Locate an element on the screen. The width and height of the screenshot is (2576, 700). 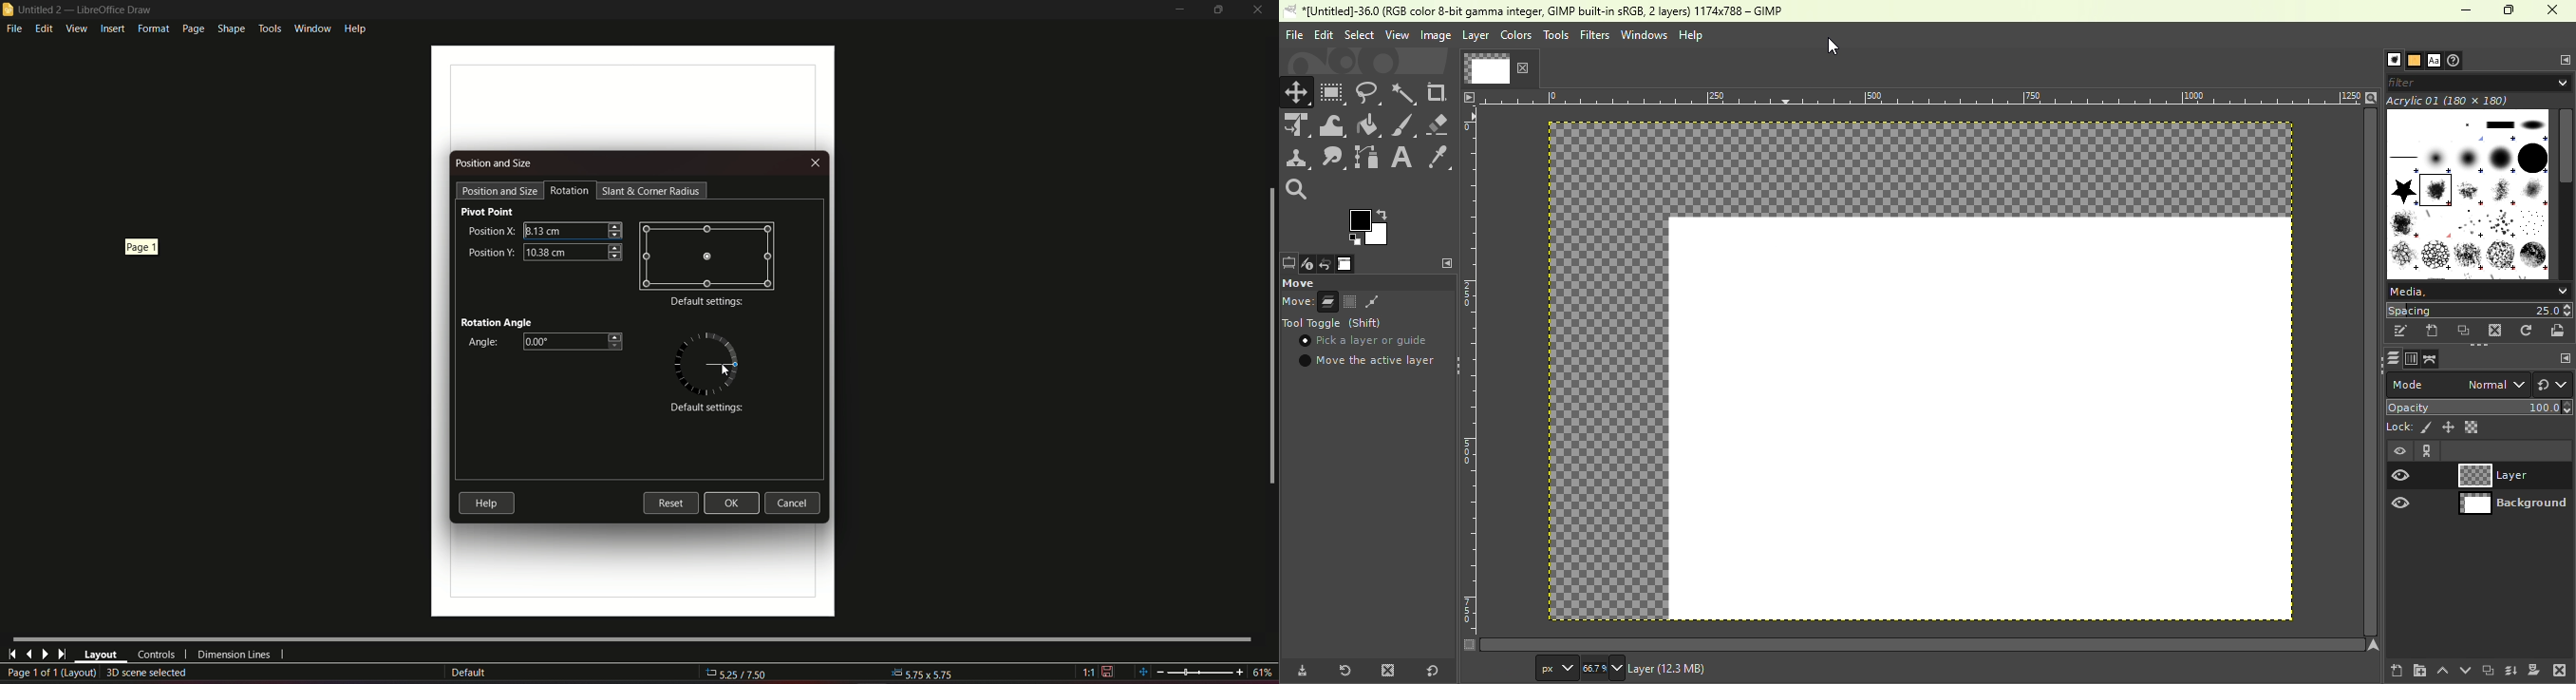
layout is located at coordinates (101, 655).